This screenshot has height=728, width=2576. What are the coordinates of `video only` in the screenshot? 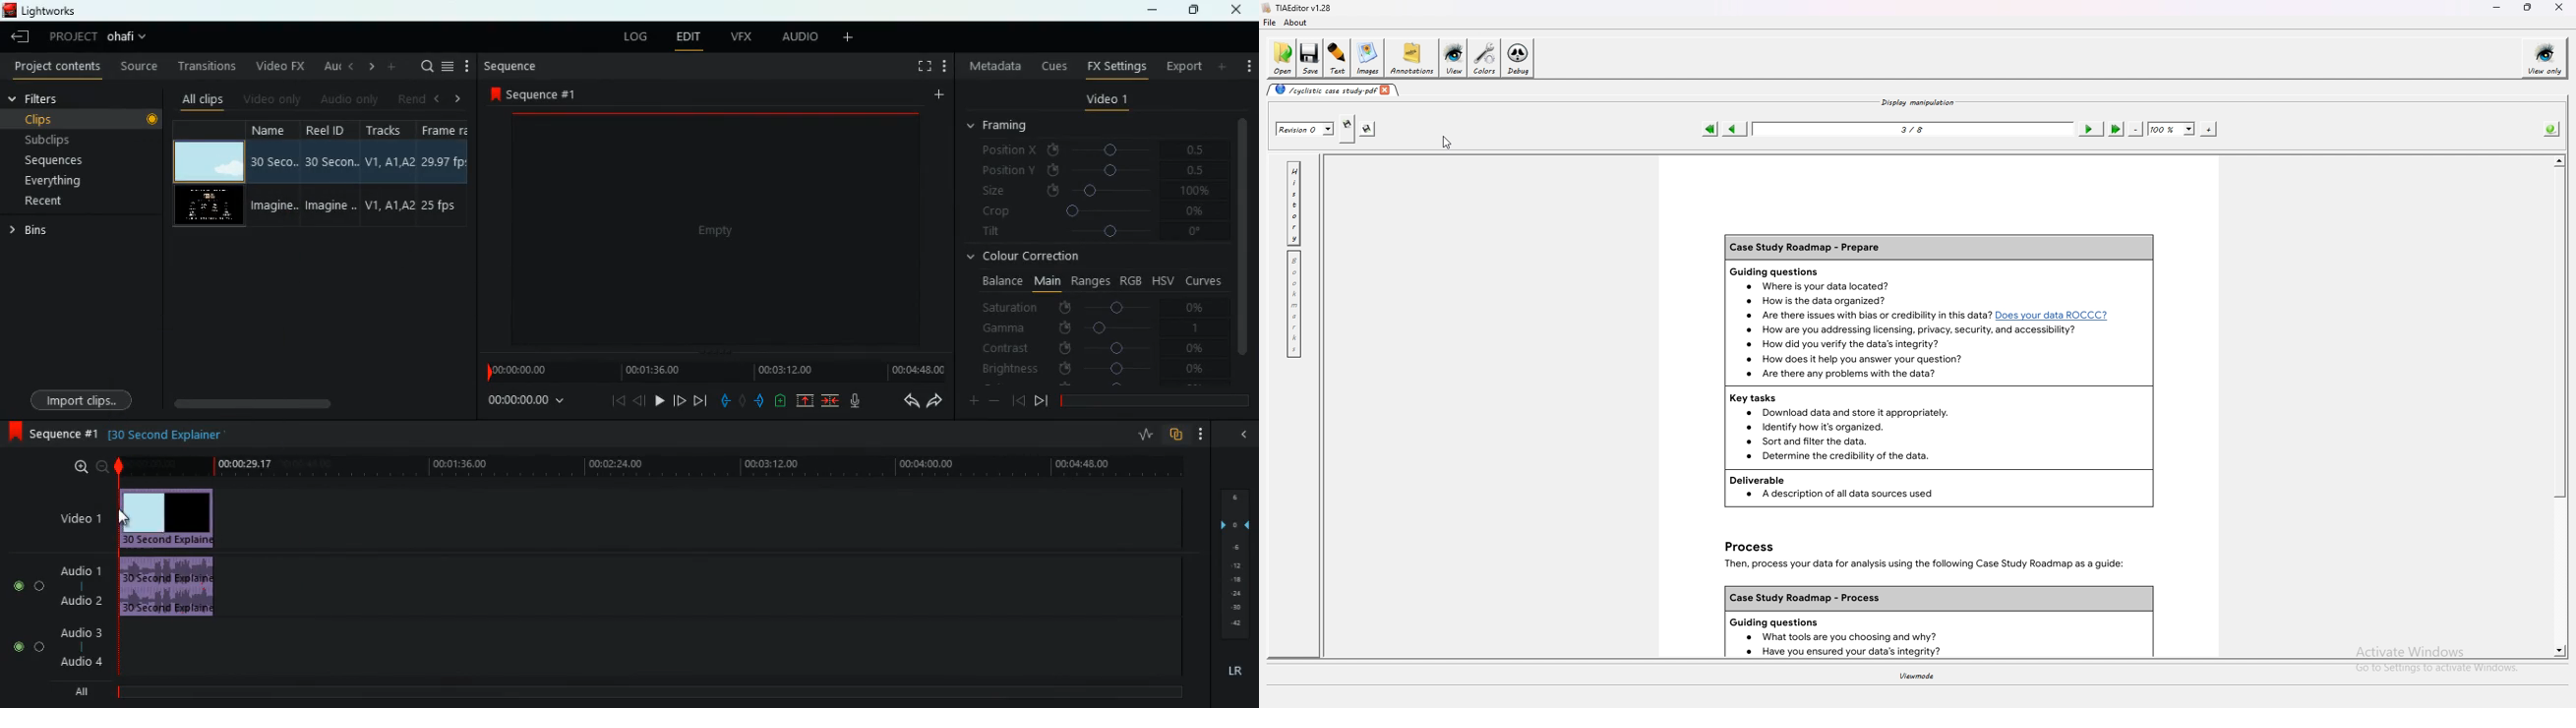 It's located at (270, 99).